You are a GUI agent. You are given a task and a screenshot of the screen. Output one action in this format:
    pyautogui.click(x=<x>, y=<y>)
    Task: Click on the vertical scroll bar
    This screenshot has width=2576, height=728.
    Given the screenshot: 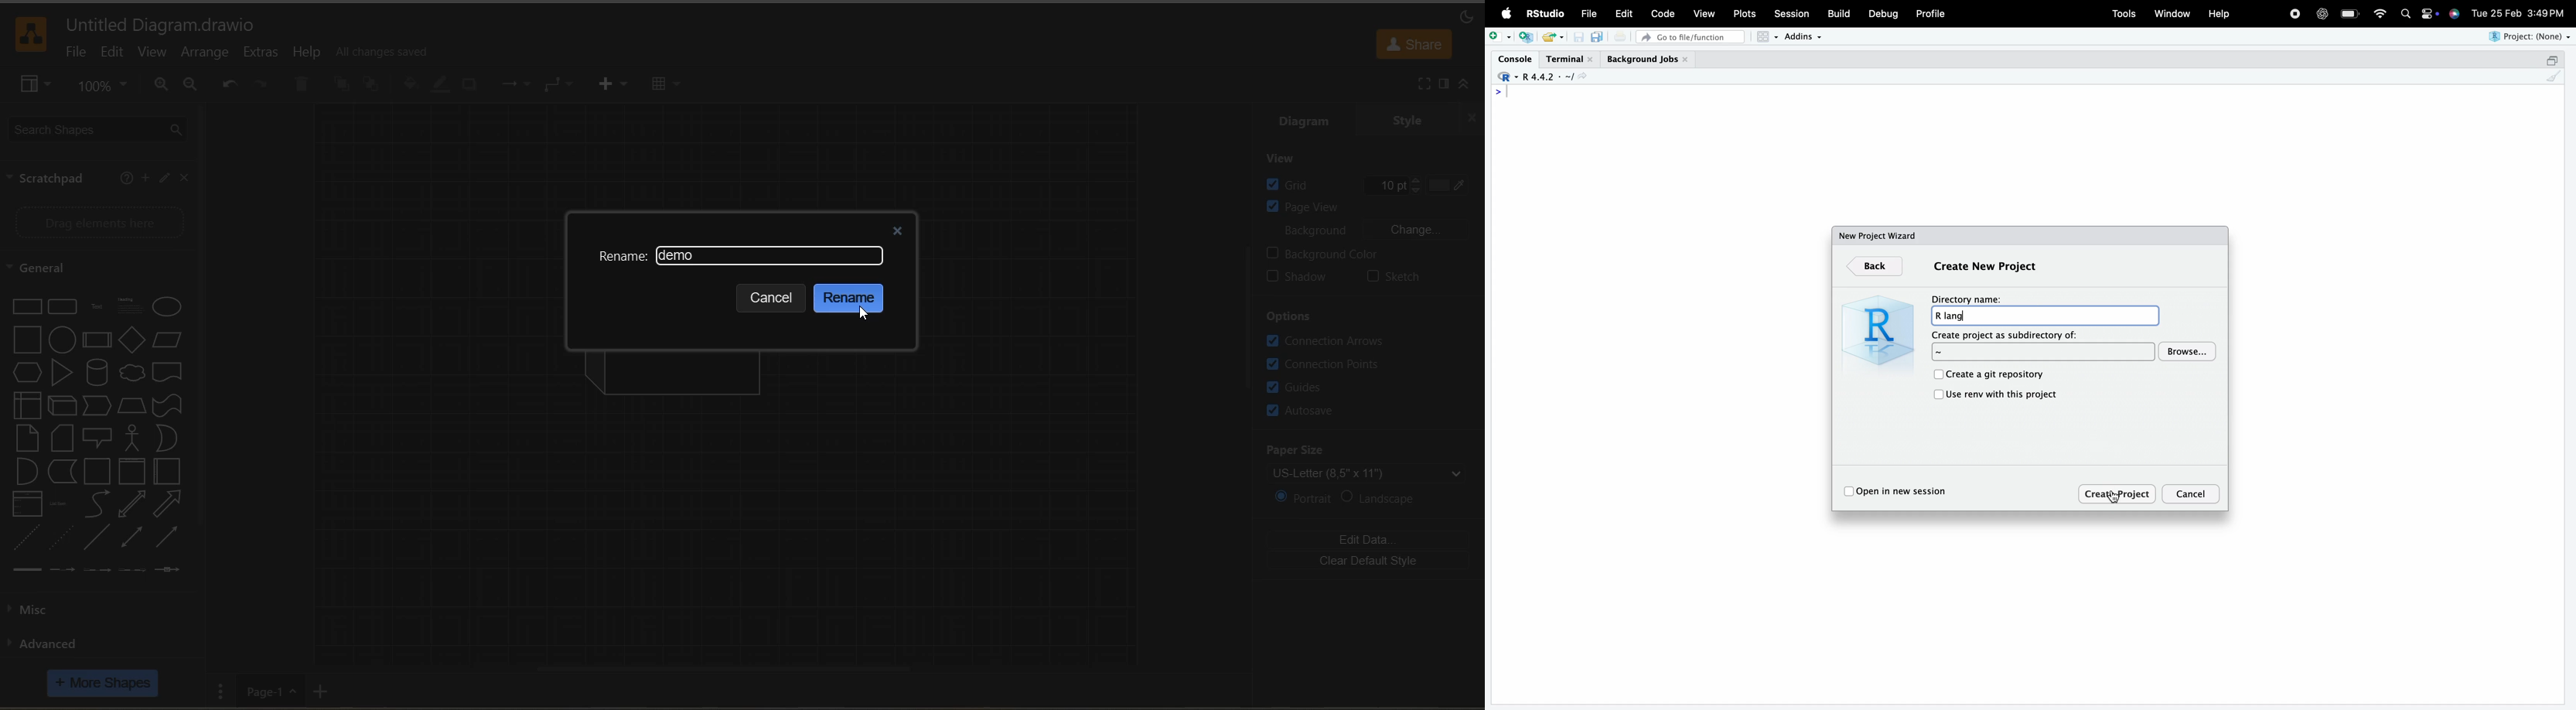 What is the action you would take?
    pyautogui.click(x=1249, y=317)
    